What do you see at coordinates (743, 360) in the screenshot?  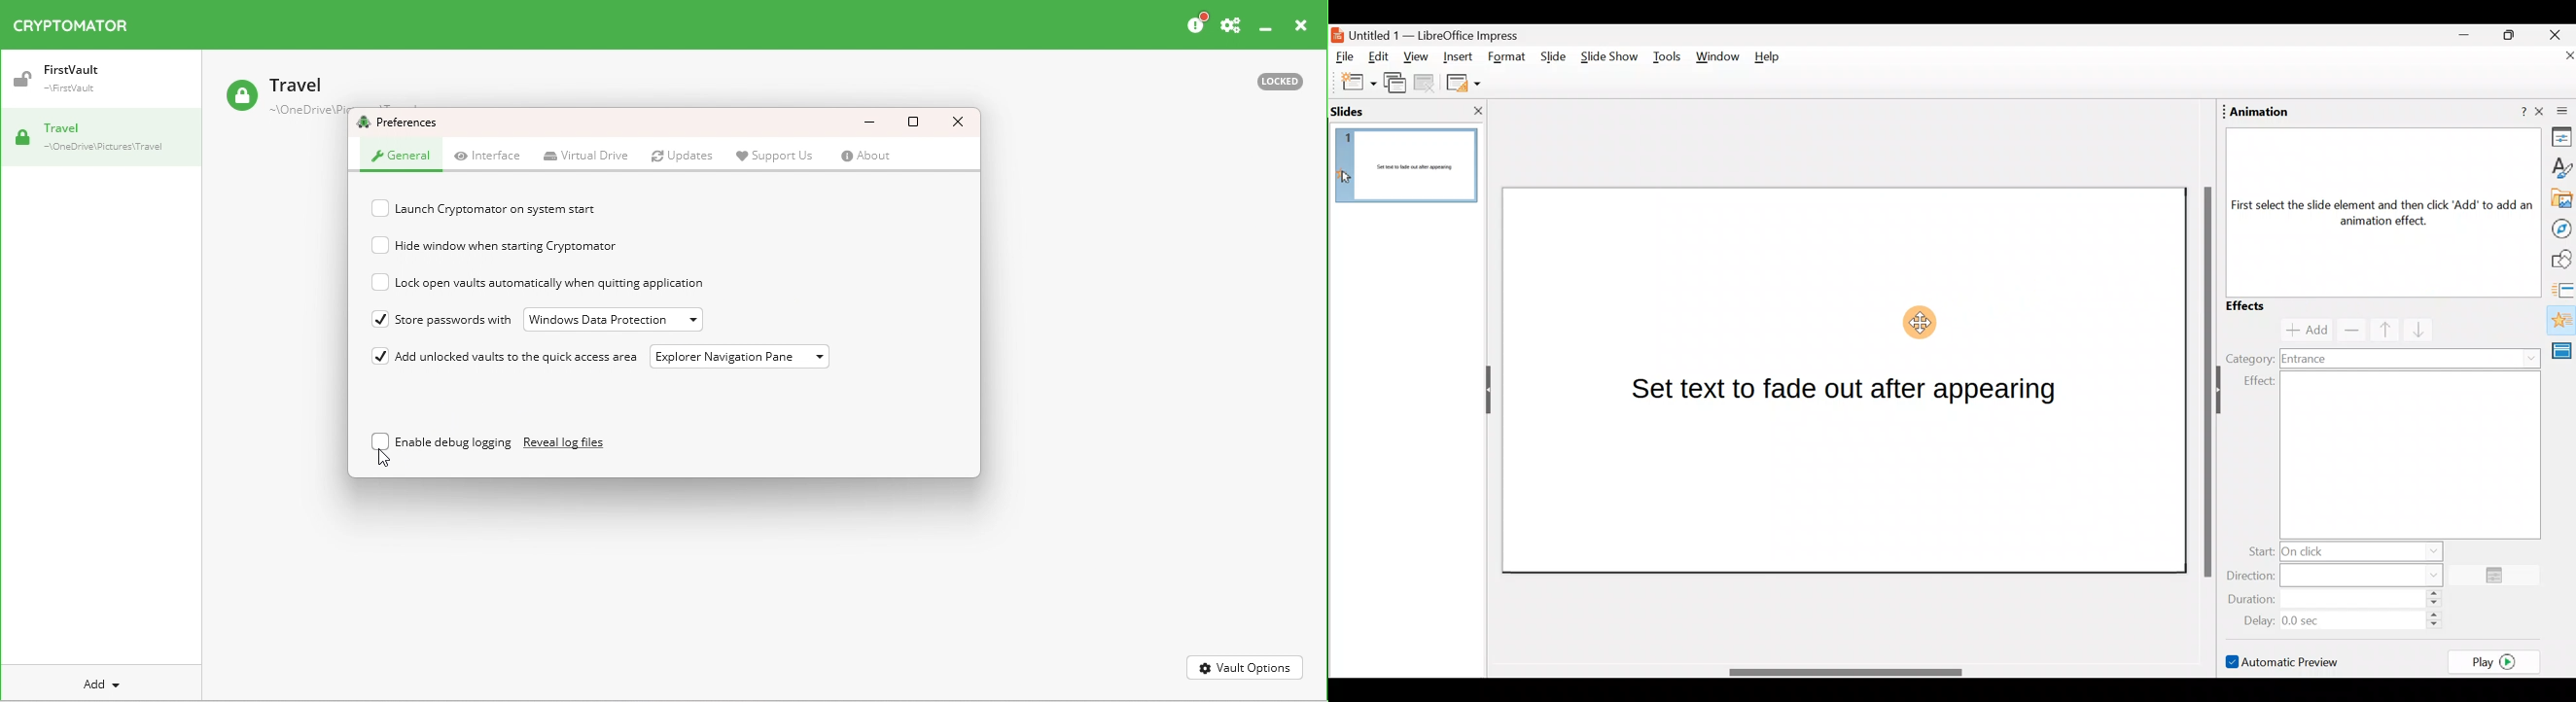 I see `Explore navigation pane` at bounding box center [743, 360].